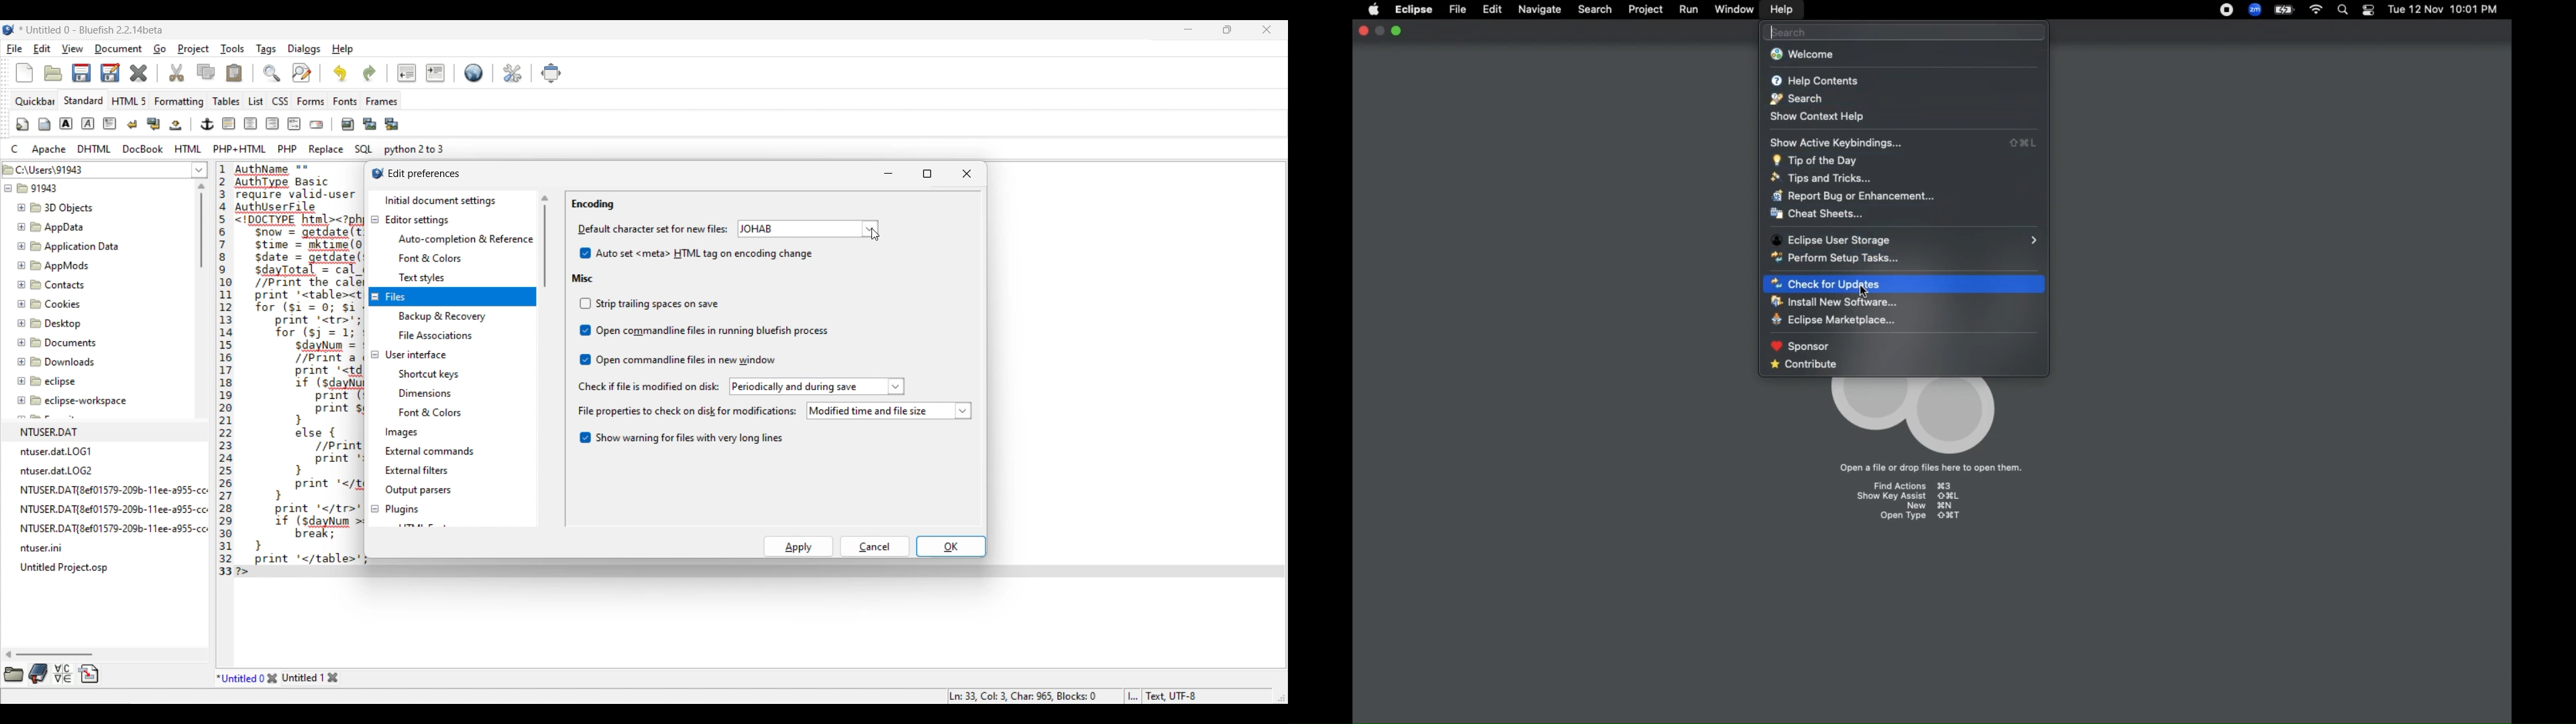  Describe the element at coordinates (266, 50) in the screenshot. I see `Tags menu` at that location.